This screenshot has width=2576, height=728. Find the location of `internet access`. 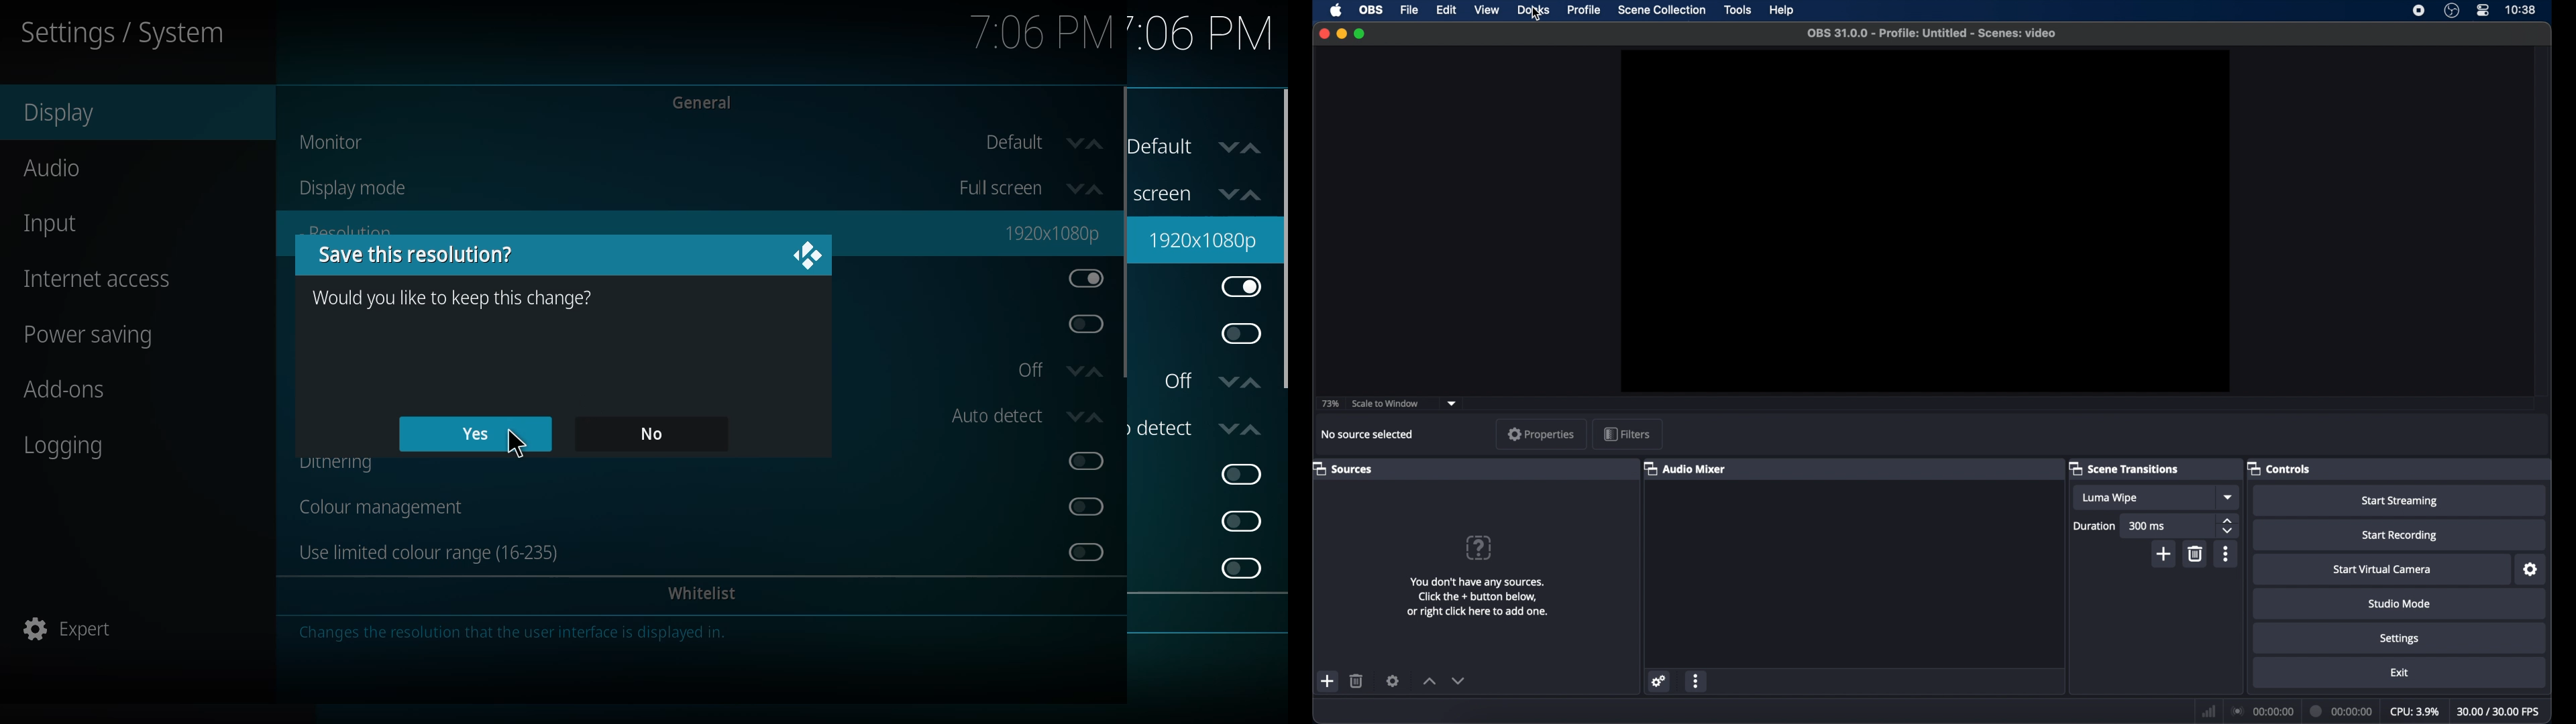

internet access is located at coordinates (115, 288).